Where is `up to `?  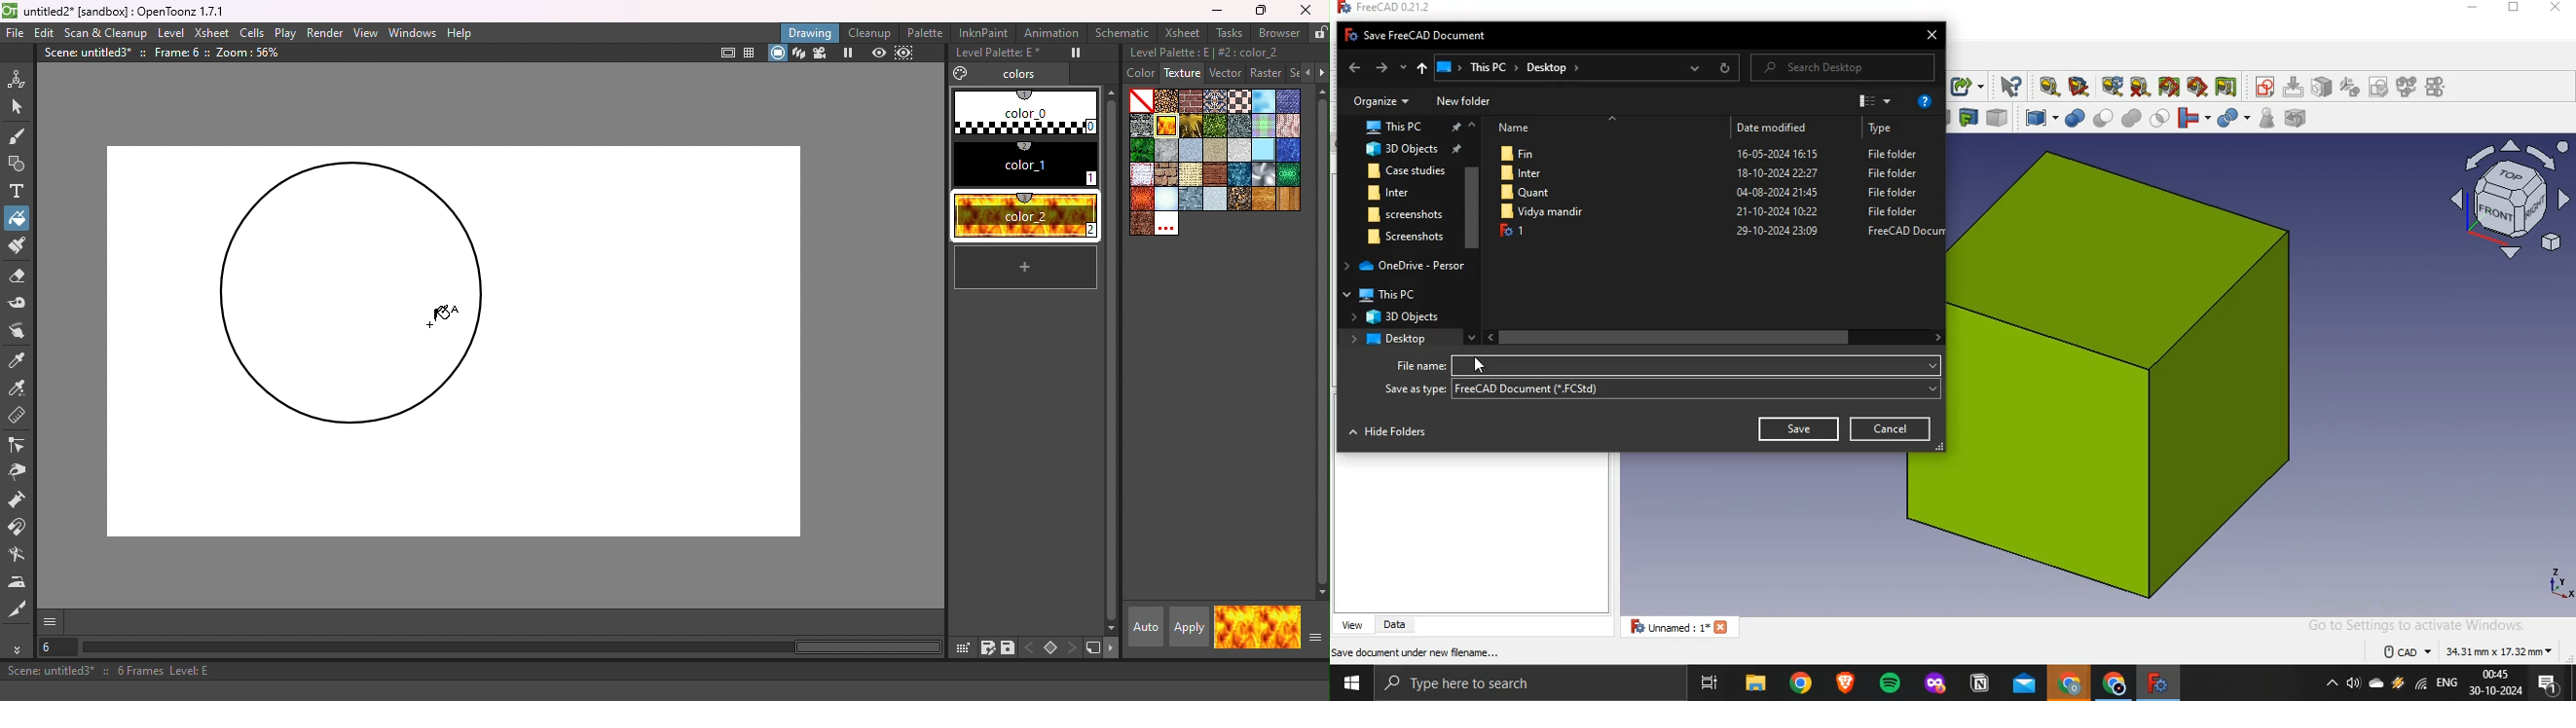 up to  is located at coordinates (1422, 68).